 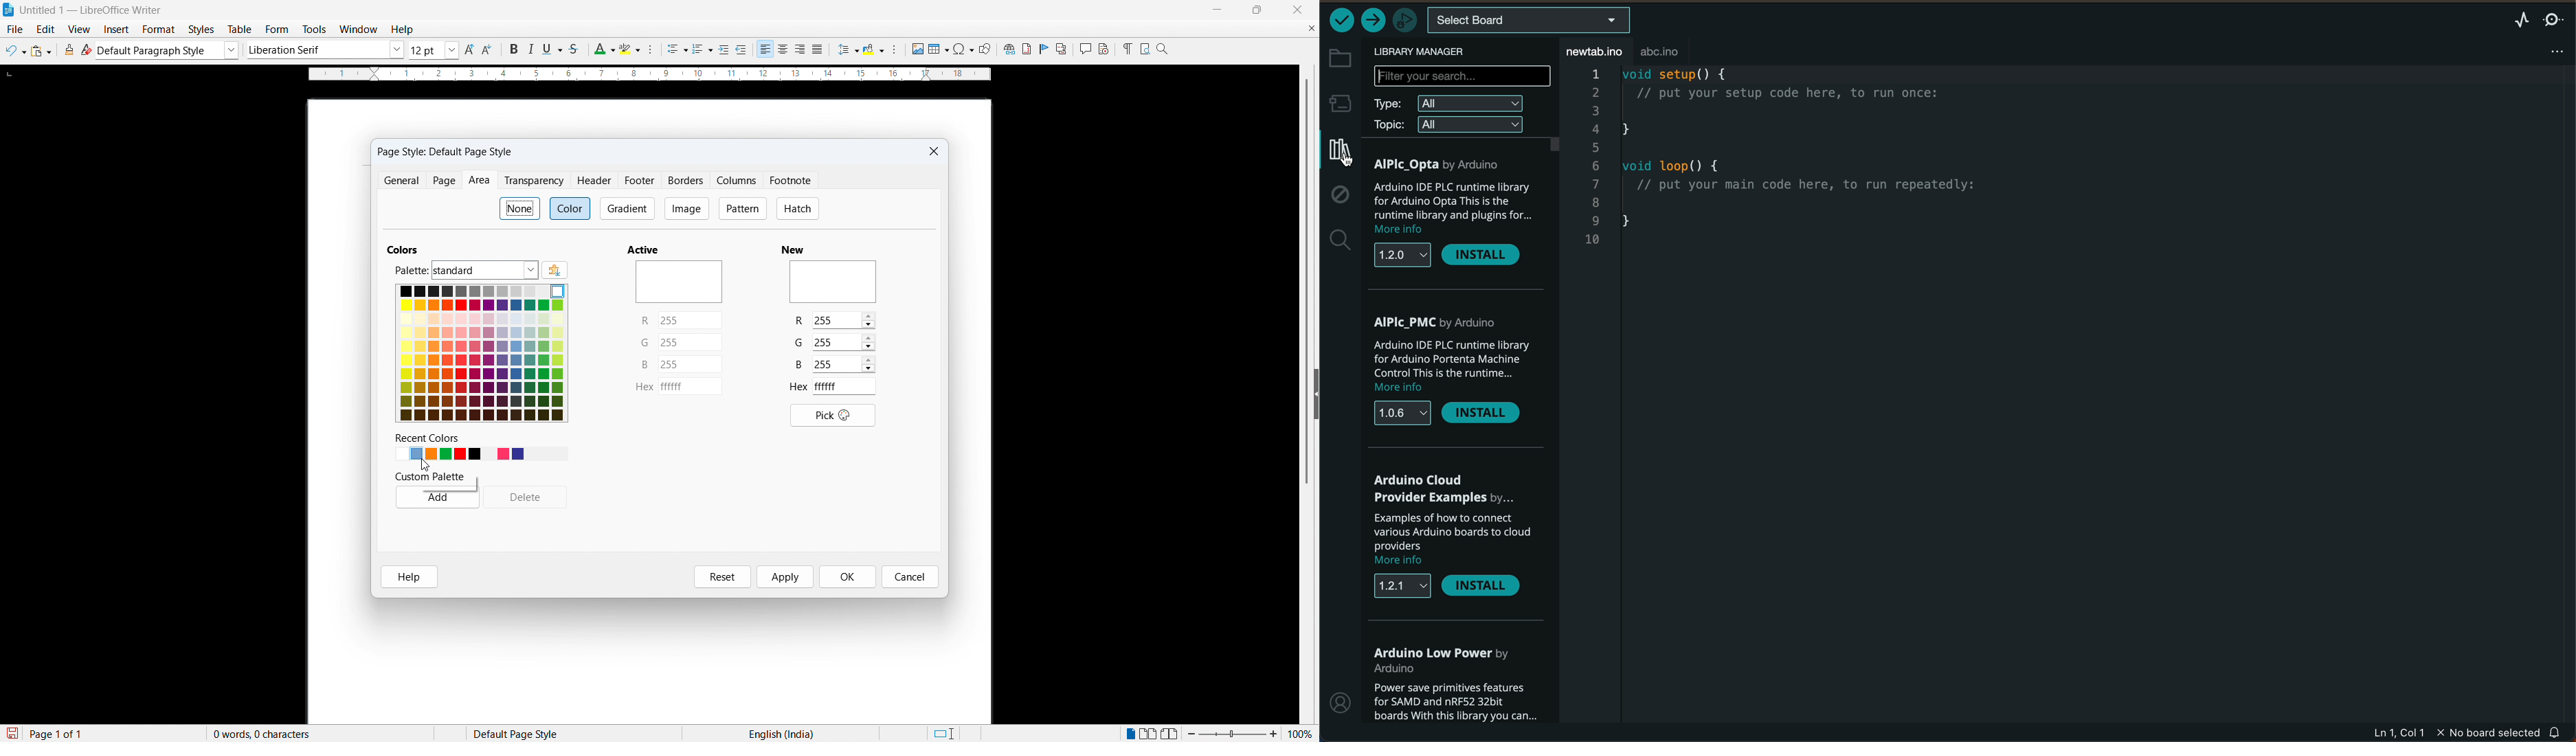 What do you see at coordinates (874, 49) in the screenshot?
I see `Background colour ` at bounding box center [874, 49].